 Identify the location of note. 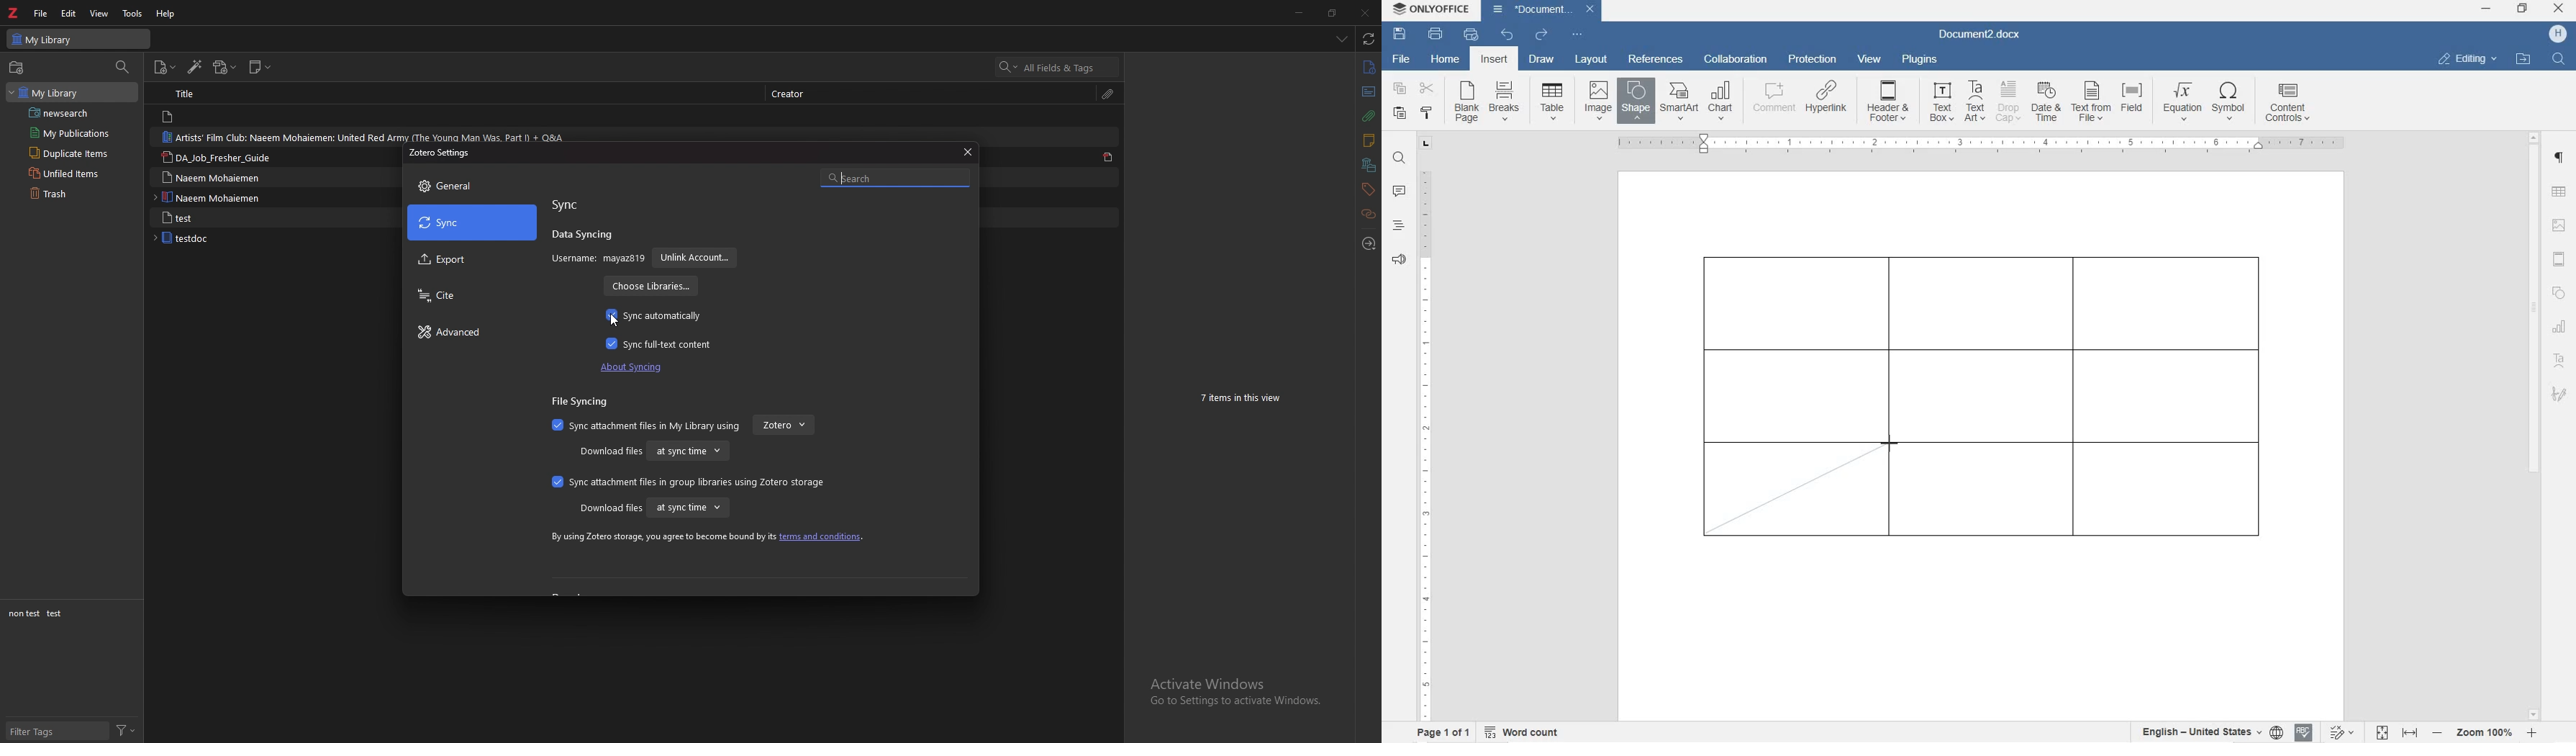
(208, 117).